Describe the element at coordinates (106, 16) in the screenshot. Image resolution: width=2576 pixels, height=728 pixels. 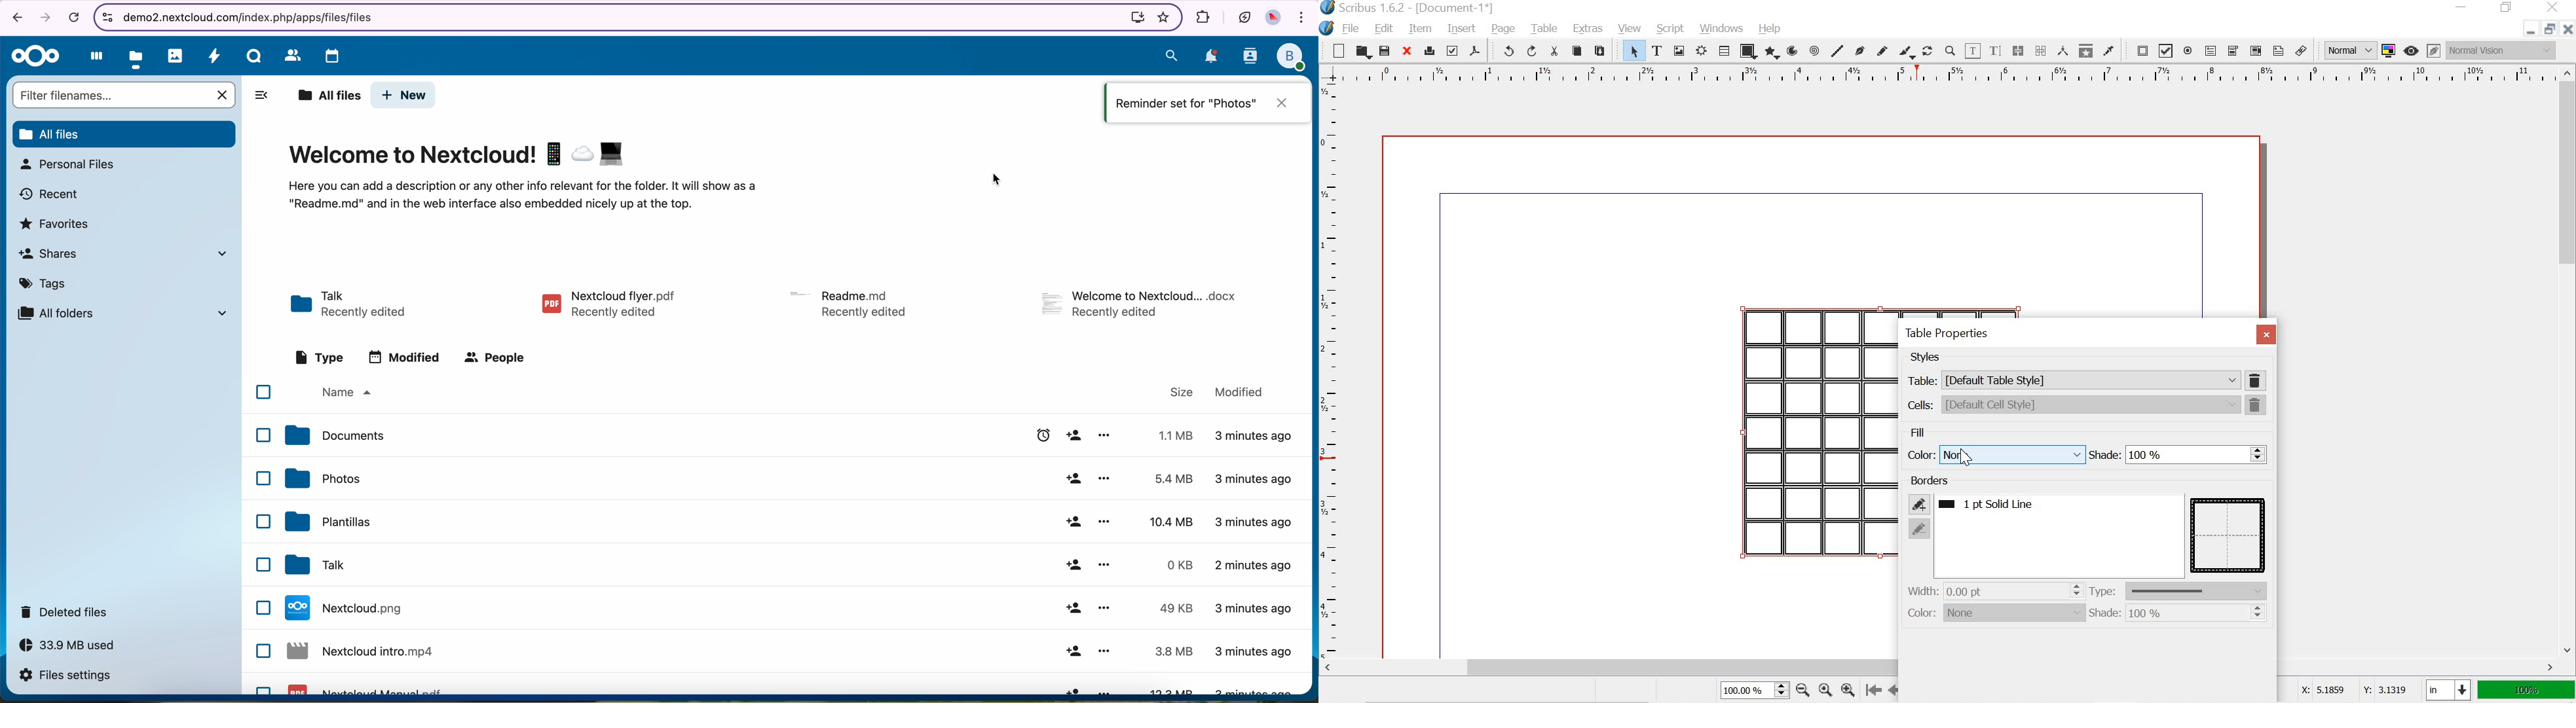
I see `controls` at that location.